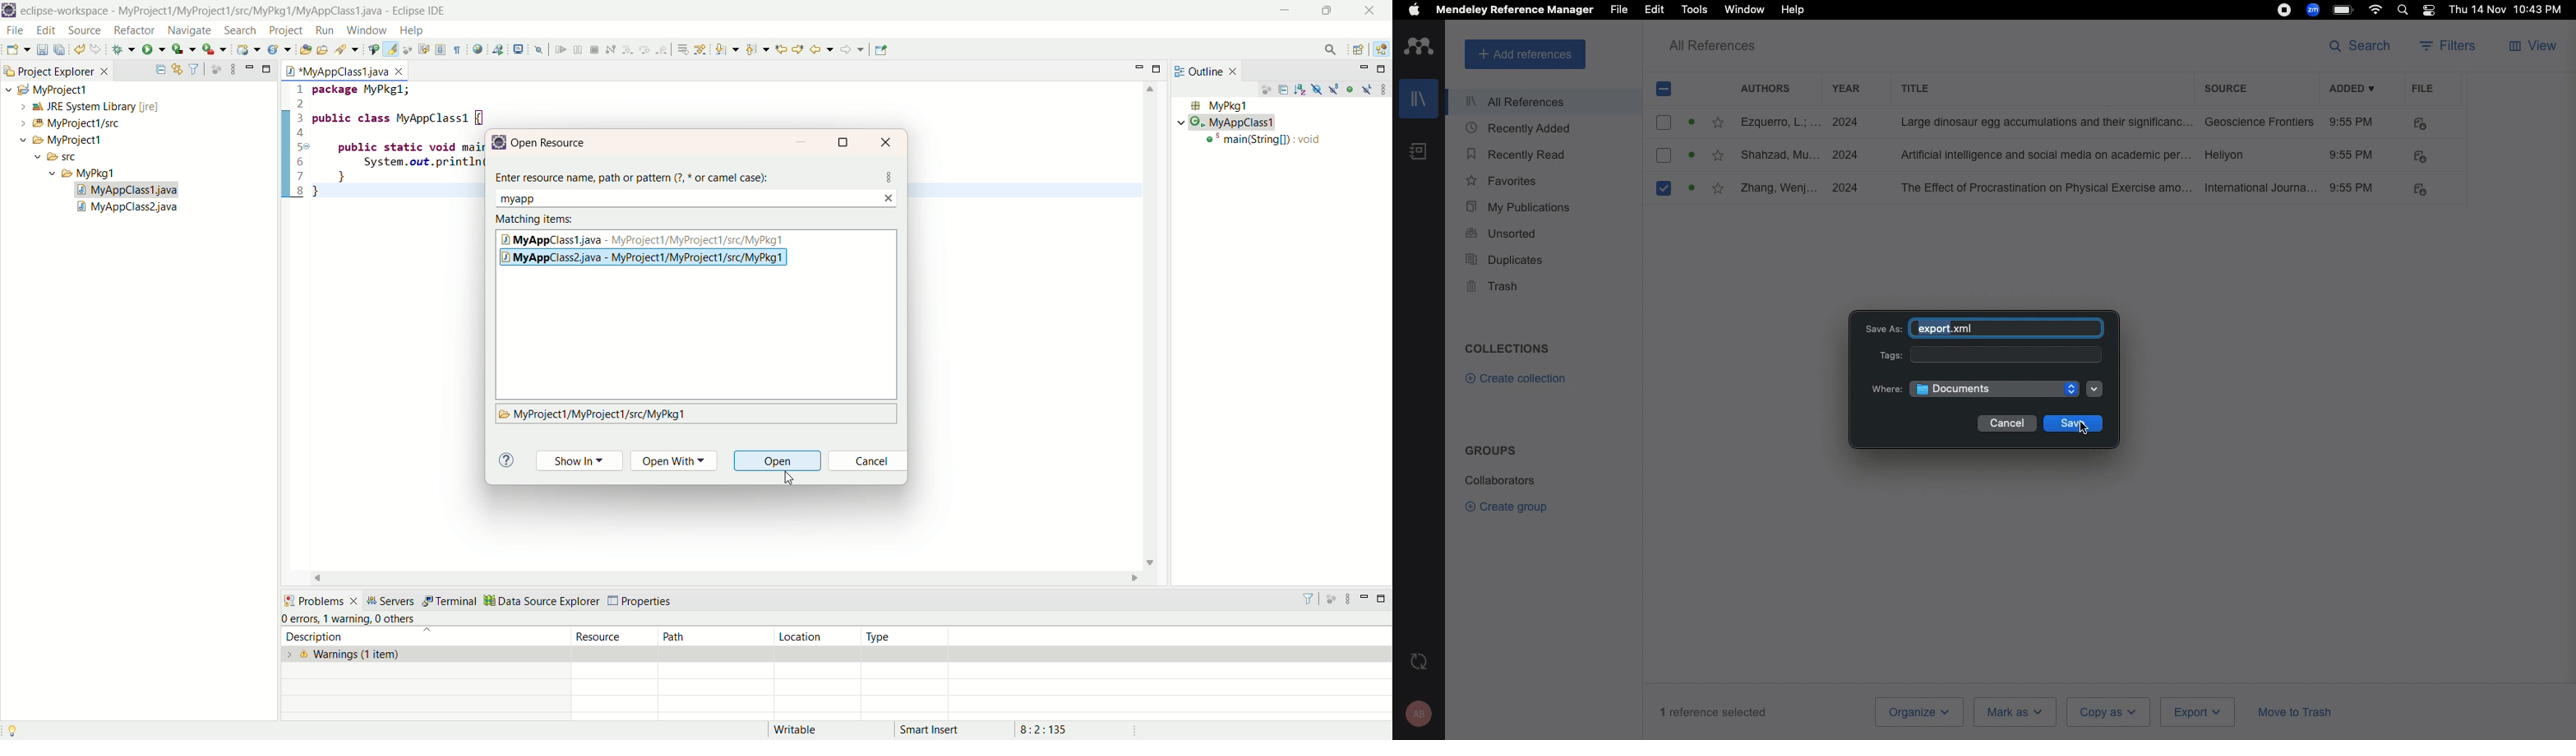 The width and height of the screenshot is (2576, 756). I want to click on Search, so click(2405, 10).